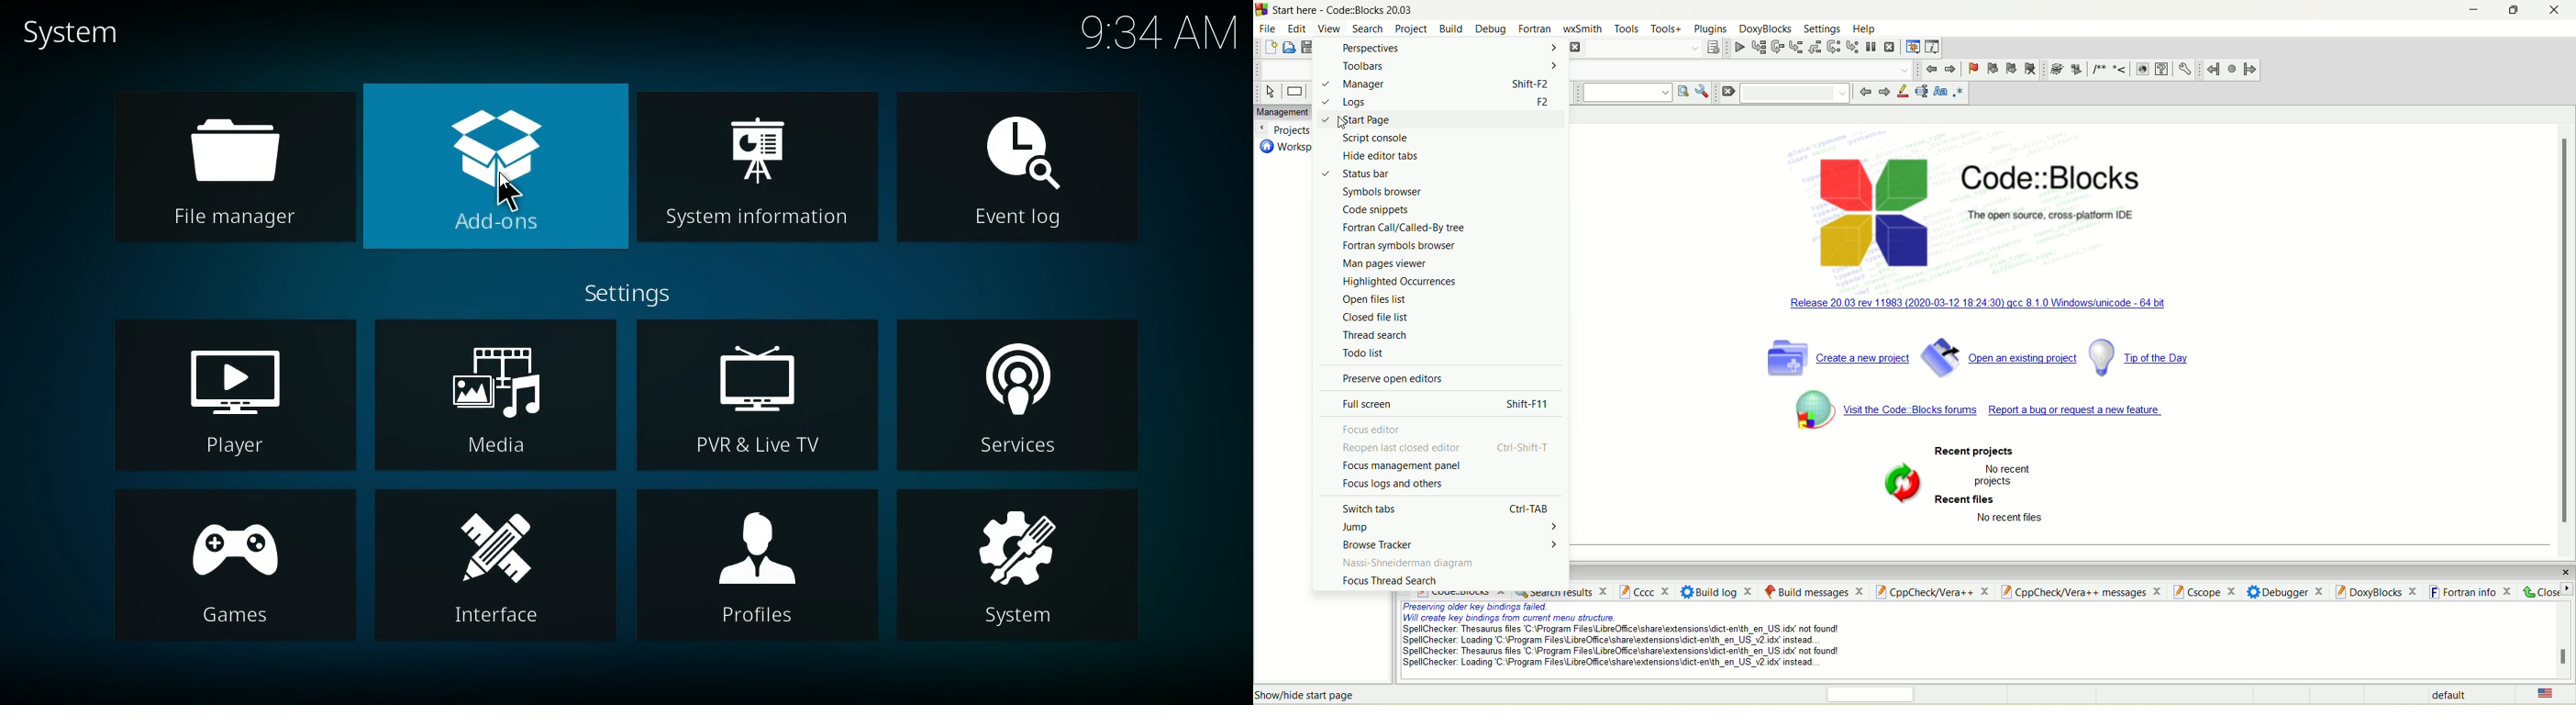 The image size is (2576, 728). Describe the element at coordinates (759, 565) in the screenshot. I see `profiles` at that location.